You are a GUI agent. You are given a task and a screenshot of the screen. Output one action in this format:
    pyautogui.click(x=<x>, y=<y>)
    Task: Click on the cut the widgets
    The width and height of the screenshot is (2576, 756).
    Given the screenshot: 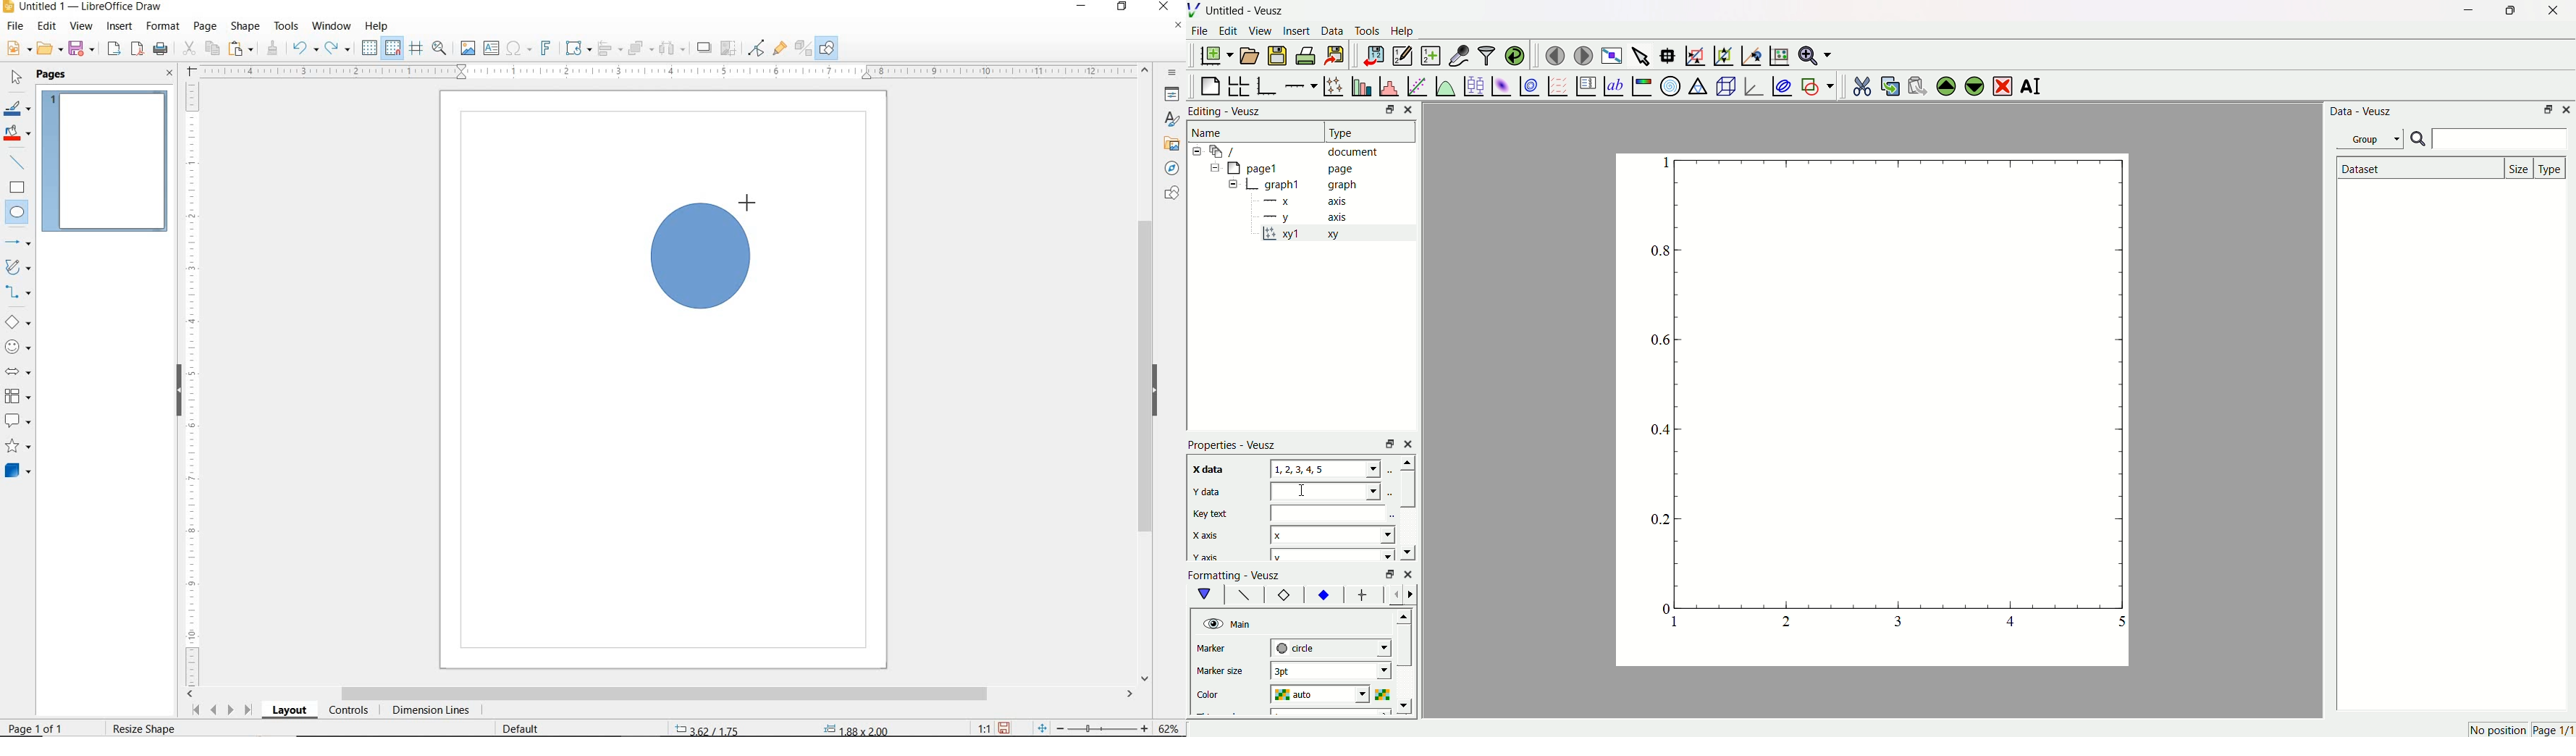 What is the action you would take?
    pyautogui.click(x=1861, y=84)
    